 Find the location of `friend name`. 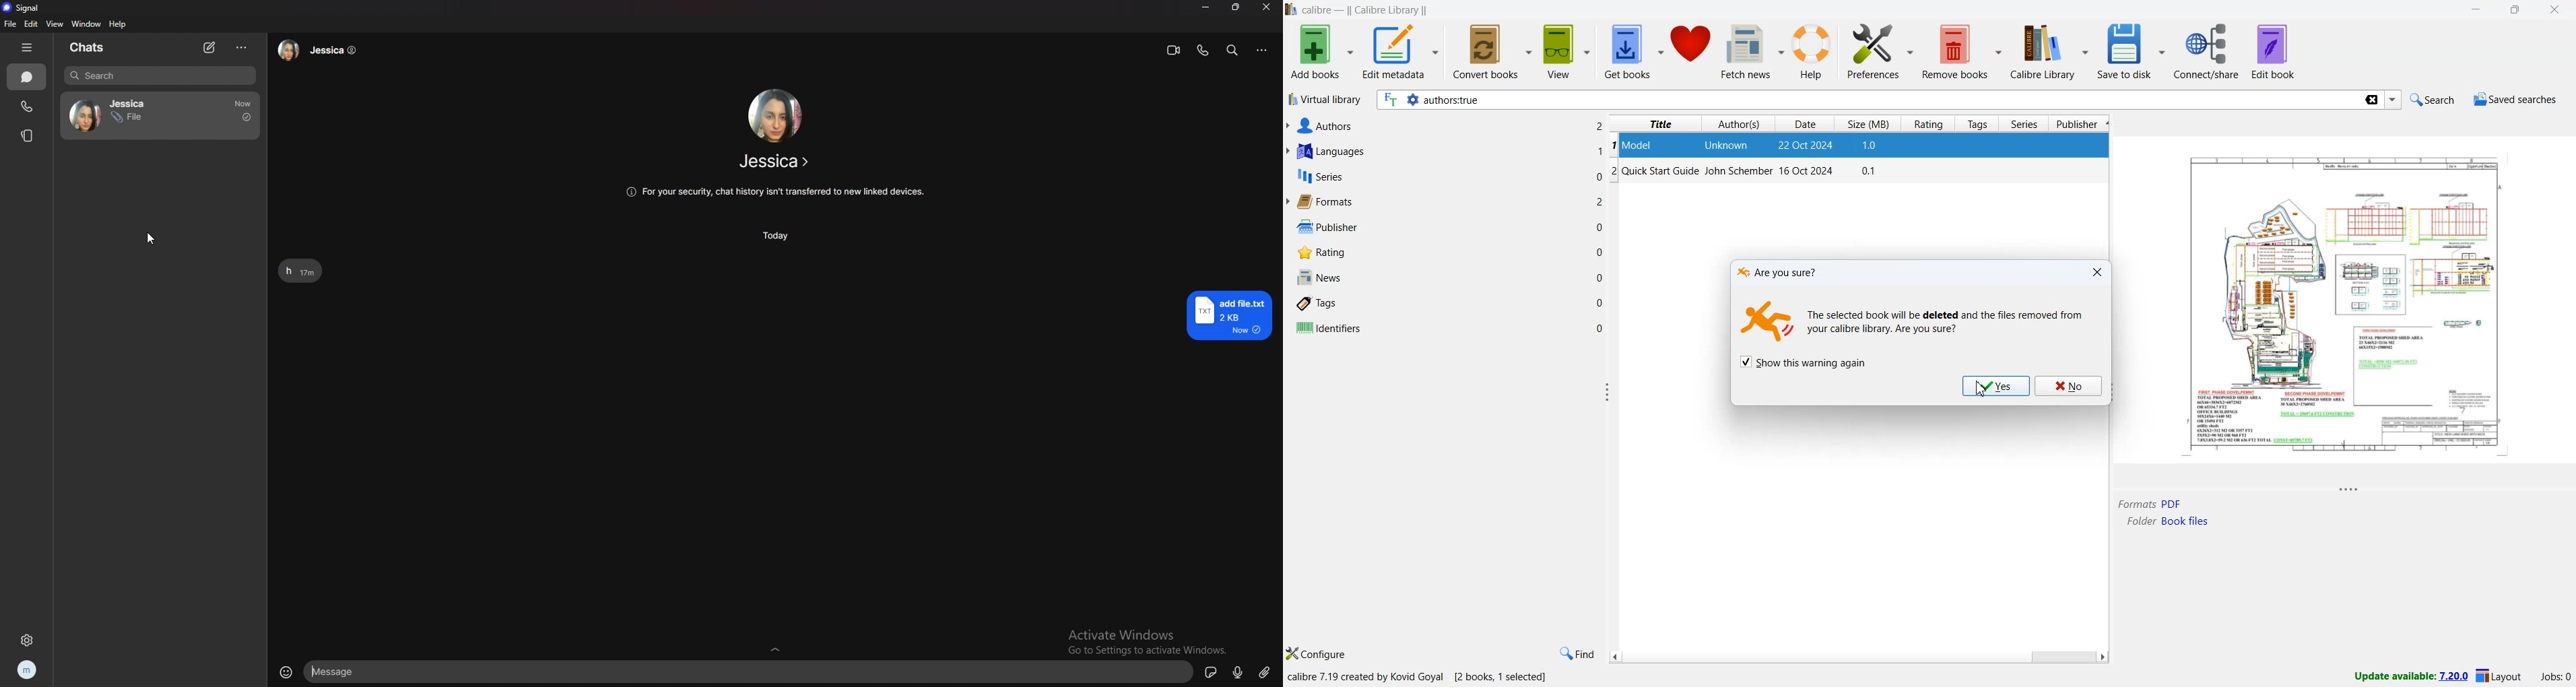

friend name is located at coordinates (776, 161).